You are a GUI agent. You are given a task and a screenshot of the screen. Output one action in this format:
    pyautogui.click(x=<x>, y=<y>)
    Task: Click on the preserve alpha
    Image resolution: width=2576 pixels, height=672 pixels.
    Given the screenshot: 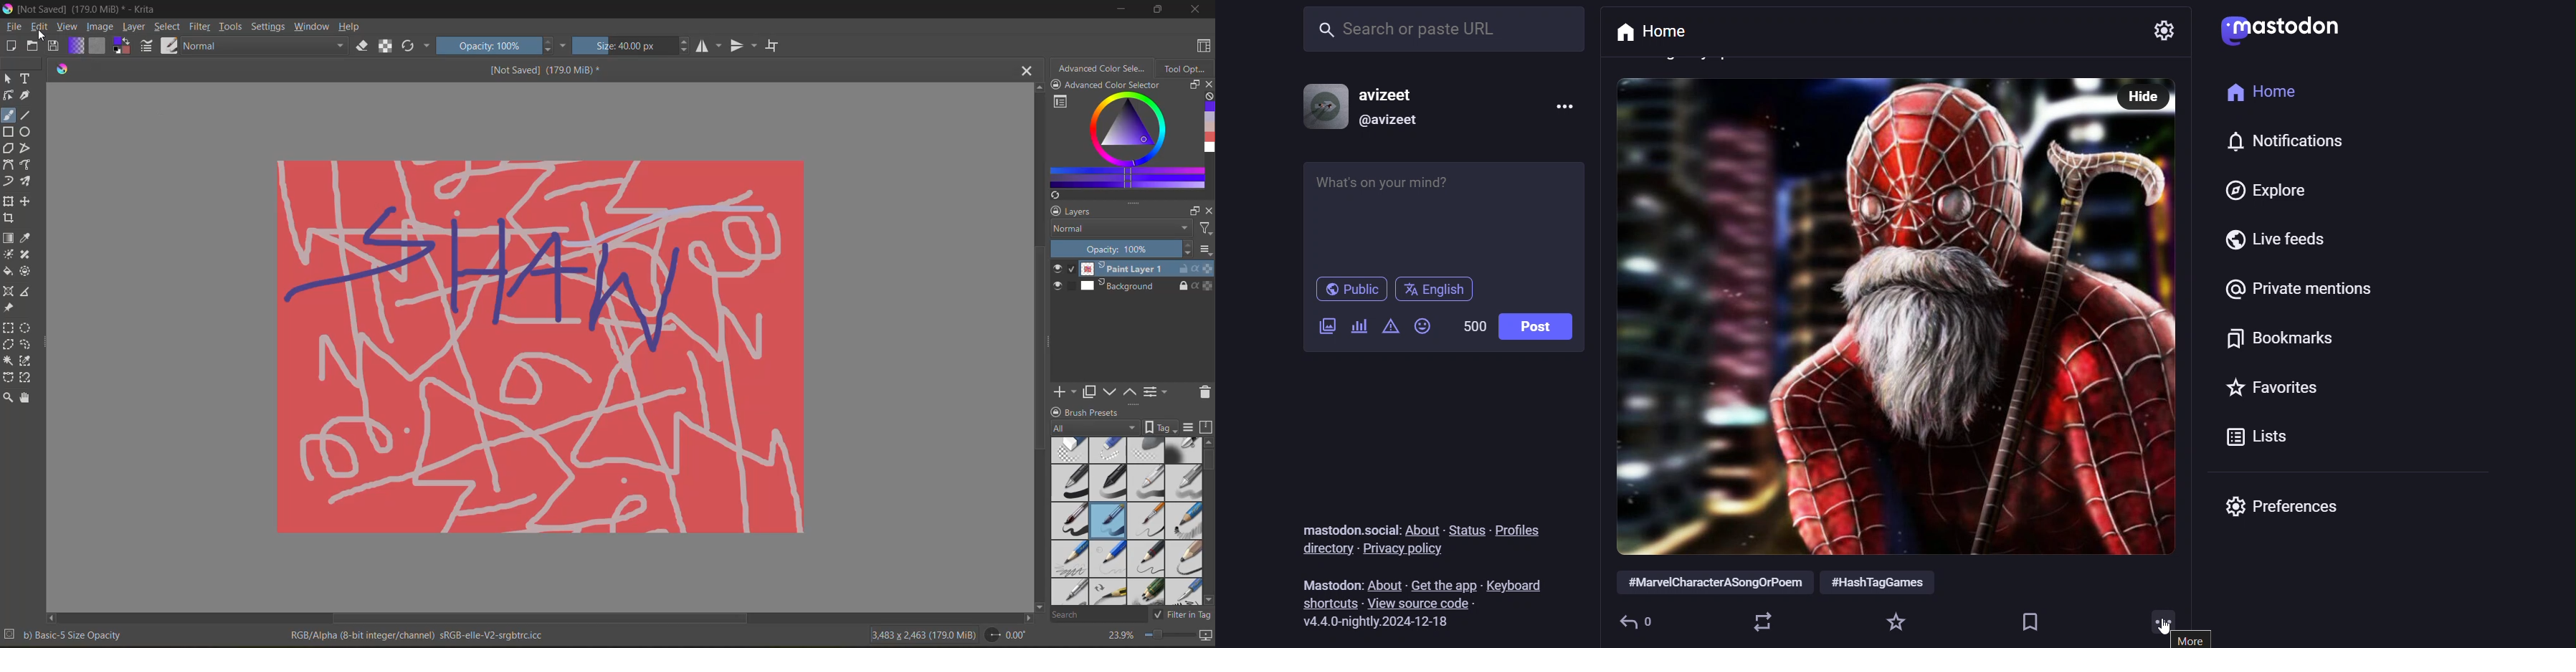 What is the action you would take?
    pyautogui.click(x=387, y=46)
    